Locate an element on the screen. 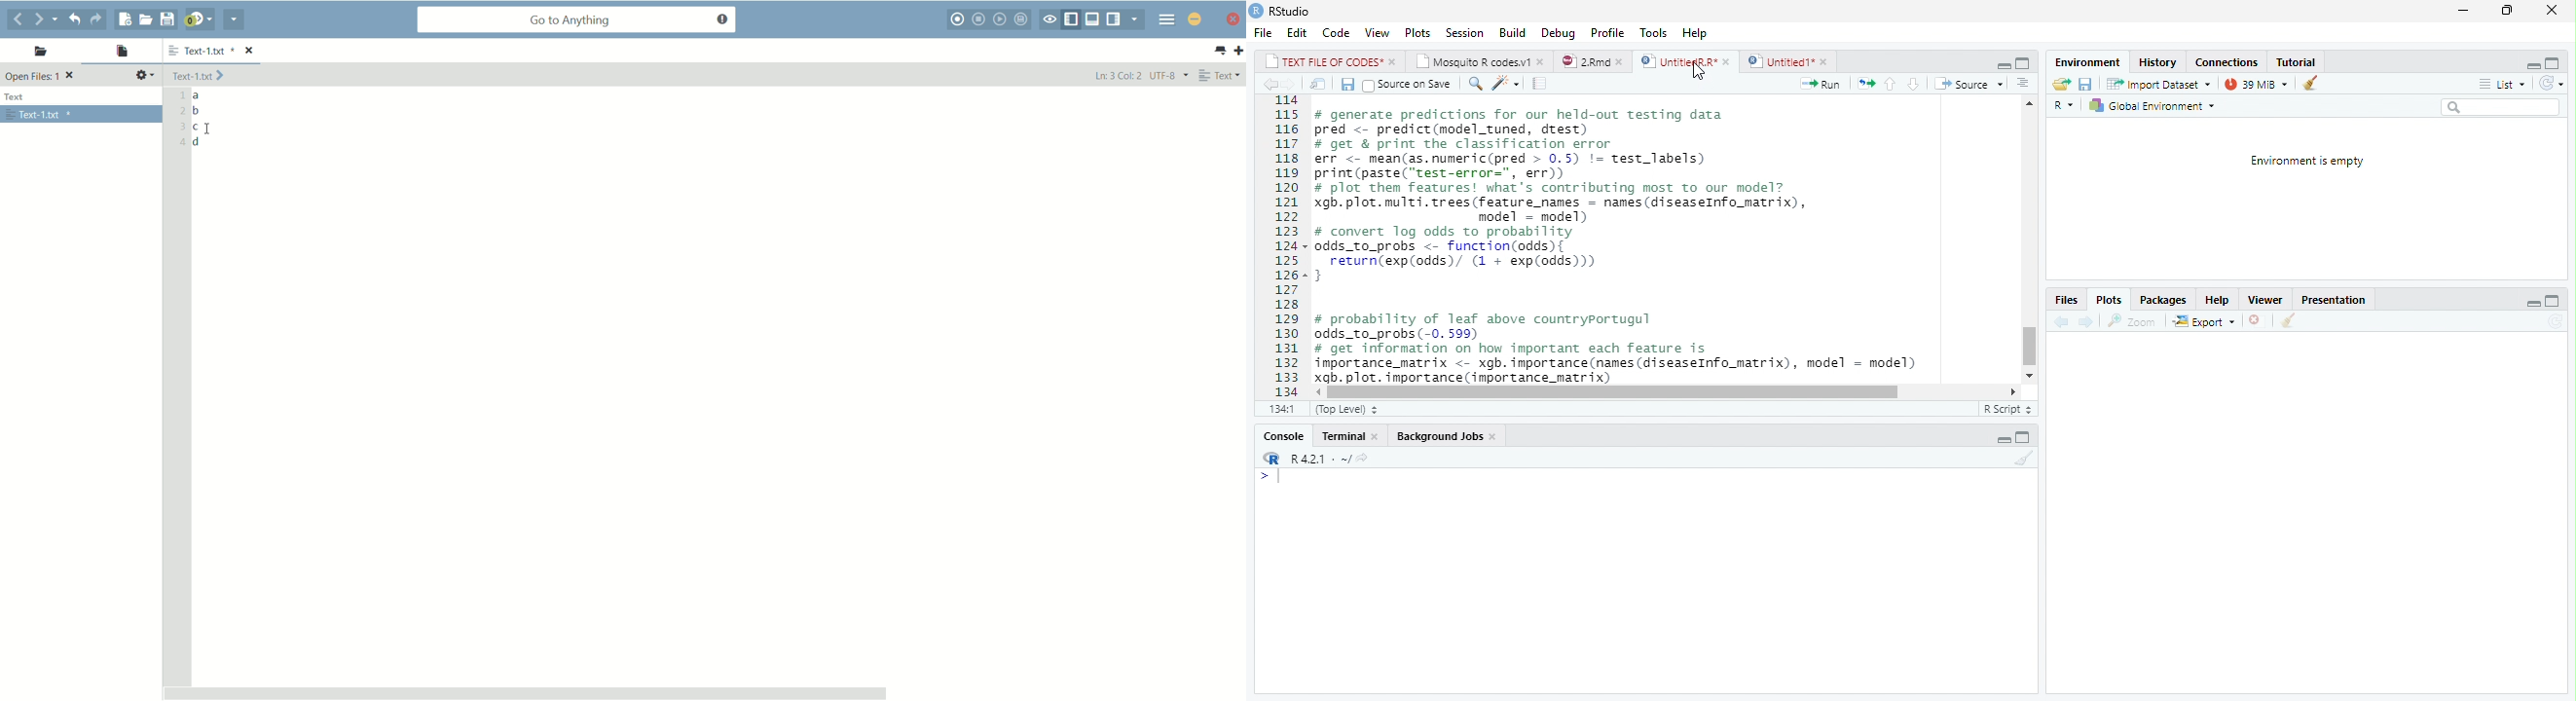 Image resolution: width=2576 pixels, height=728 pixels. Coding Tools is located at coordinates (1505, 82).